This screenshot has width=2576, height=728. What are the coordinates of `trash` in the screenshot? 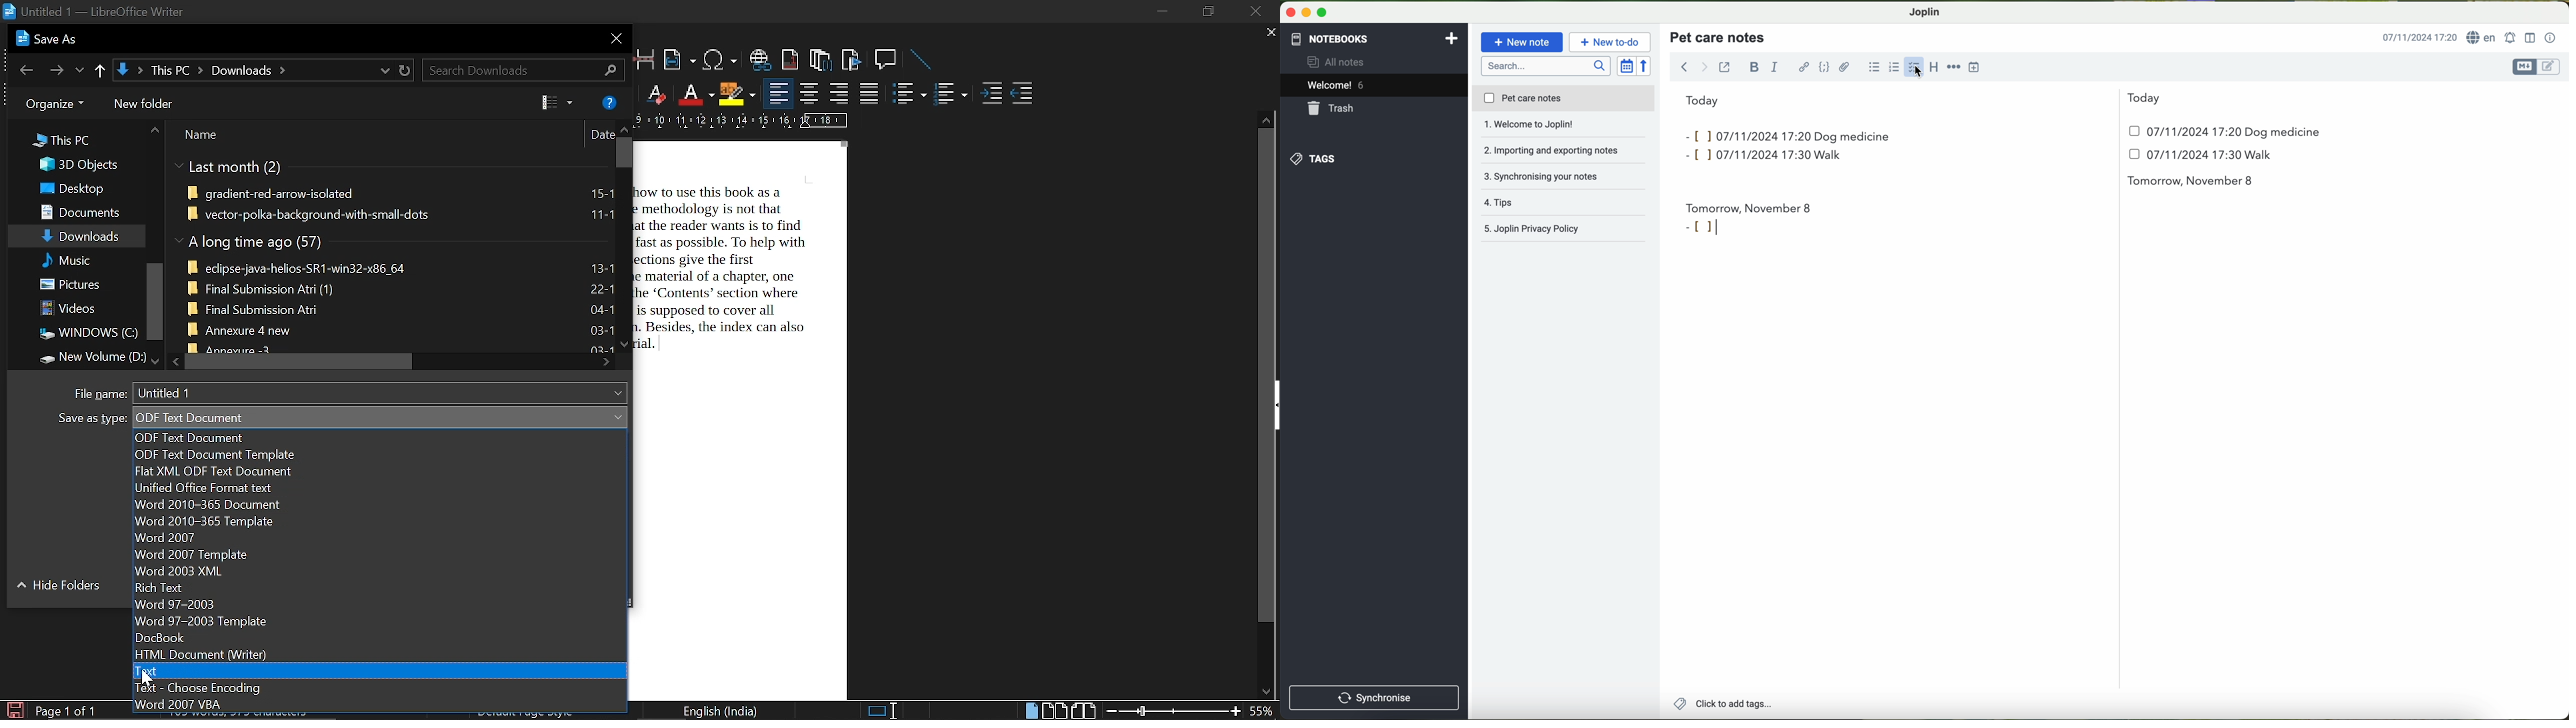 It's located at (1331, 109).